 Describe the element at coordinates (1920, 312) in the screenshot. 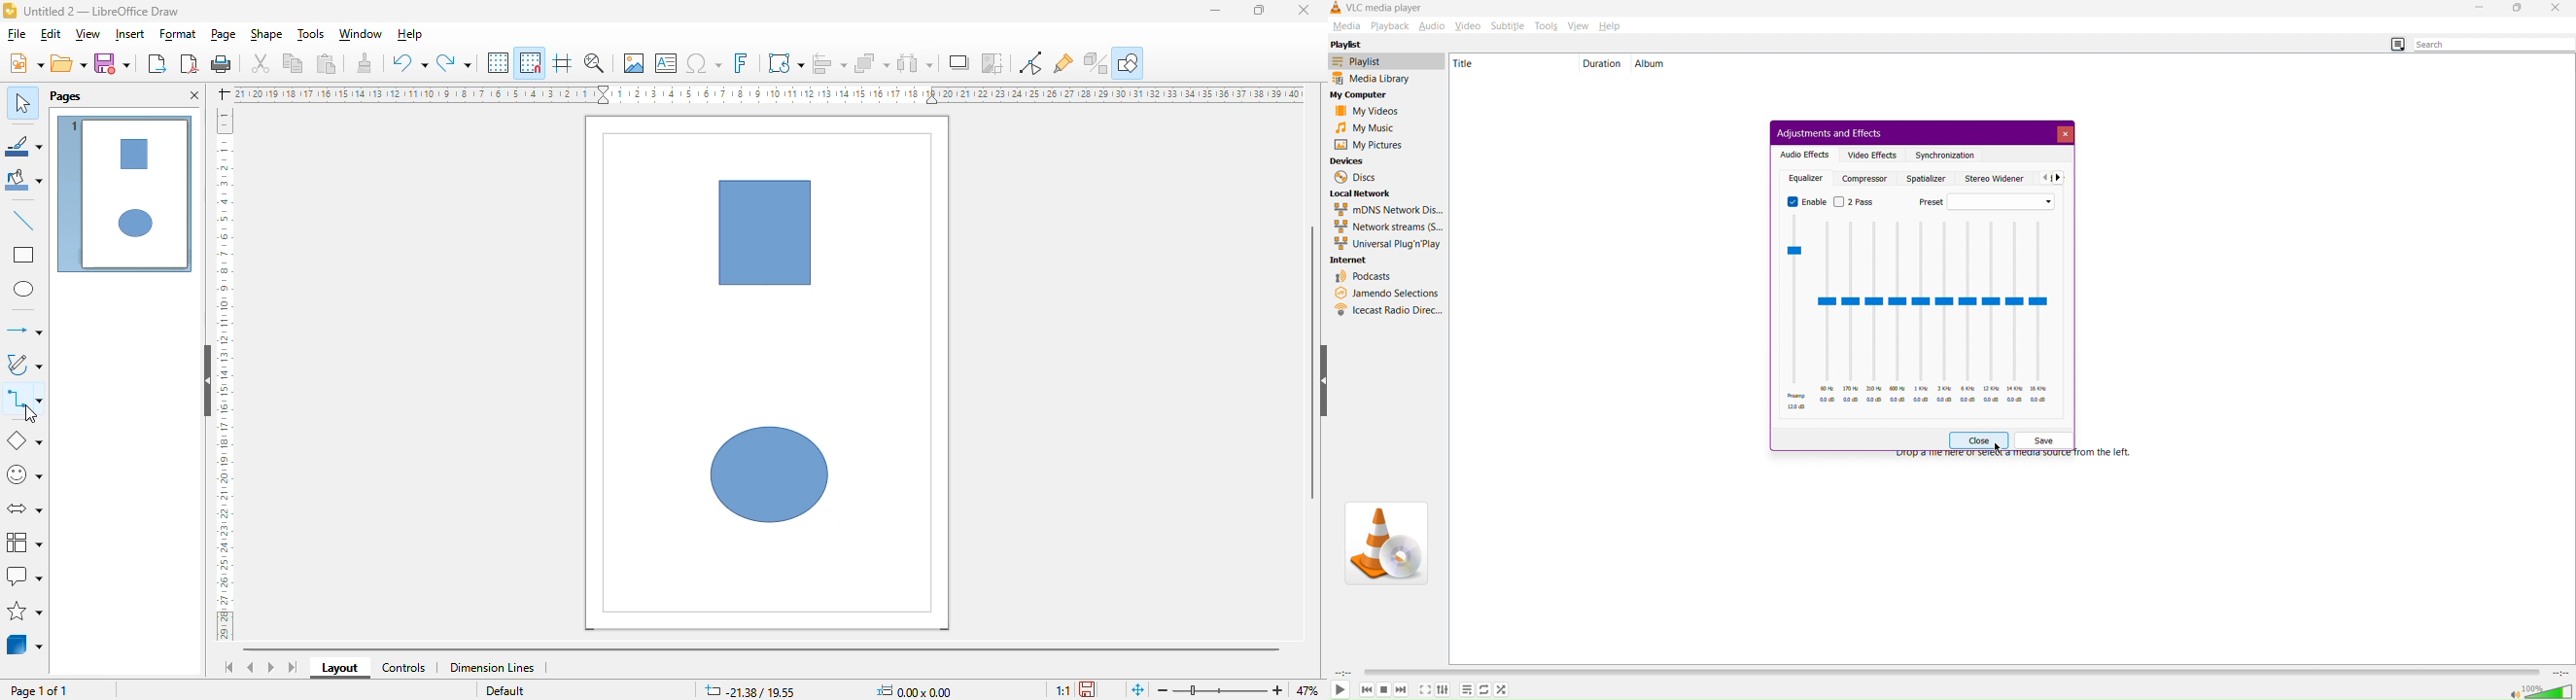

I see `1 KHz` at that location.